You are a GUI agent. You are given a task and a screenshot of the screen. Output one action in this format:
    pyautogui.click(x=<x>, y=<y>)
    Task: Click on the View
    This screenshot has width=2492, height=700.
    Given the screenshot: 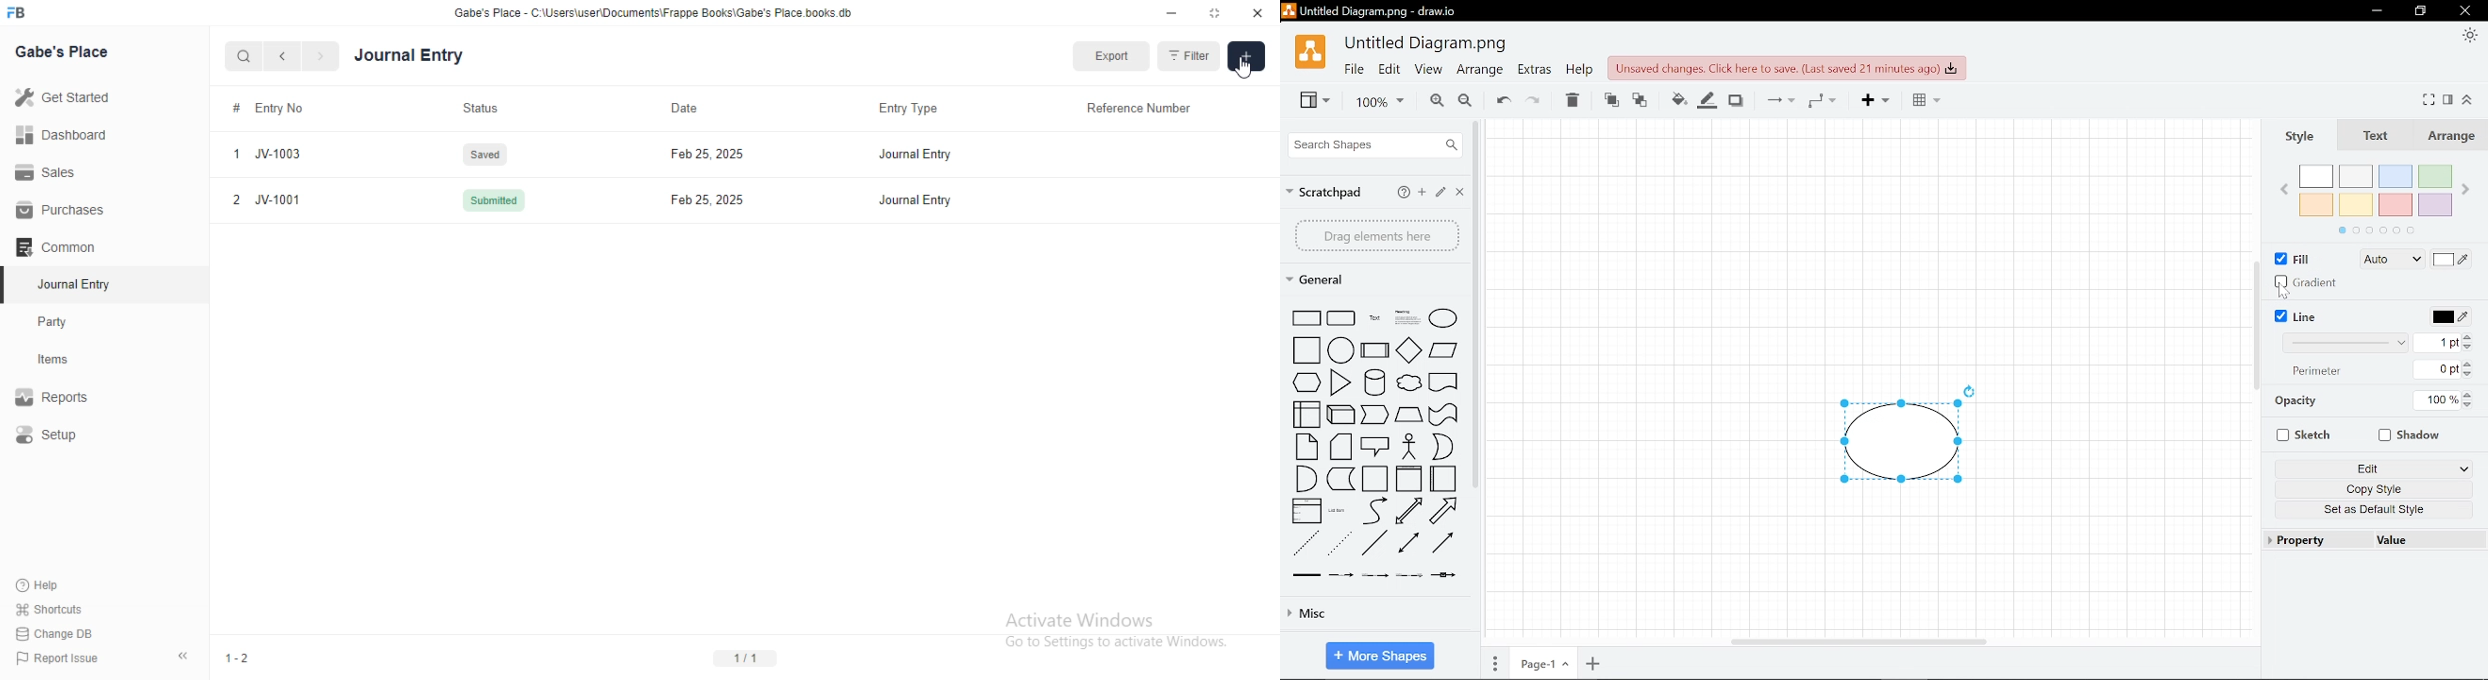 What is the action you would take?
    pyautogui.click(x=1430, y=69)
    